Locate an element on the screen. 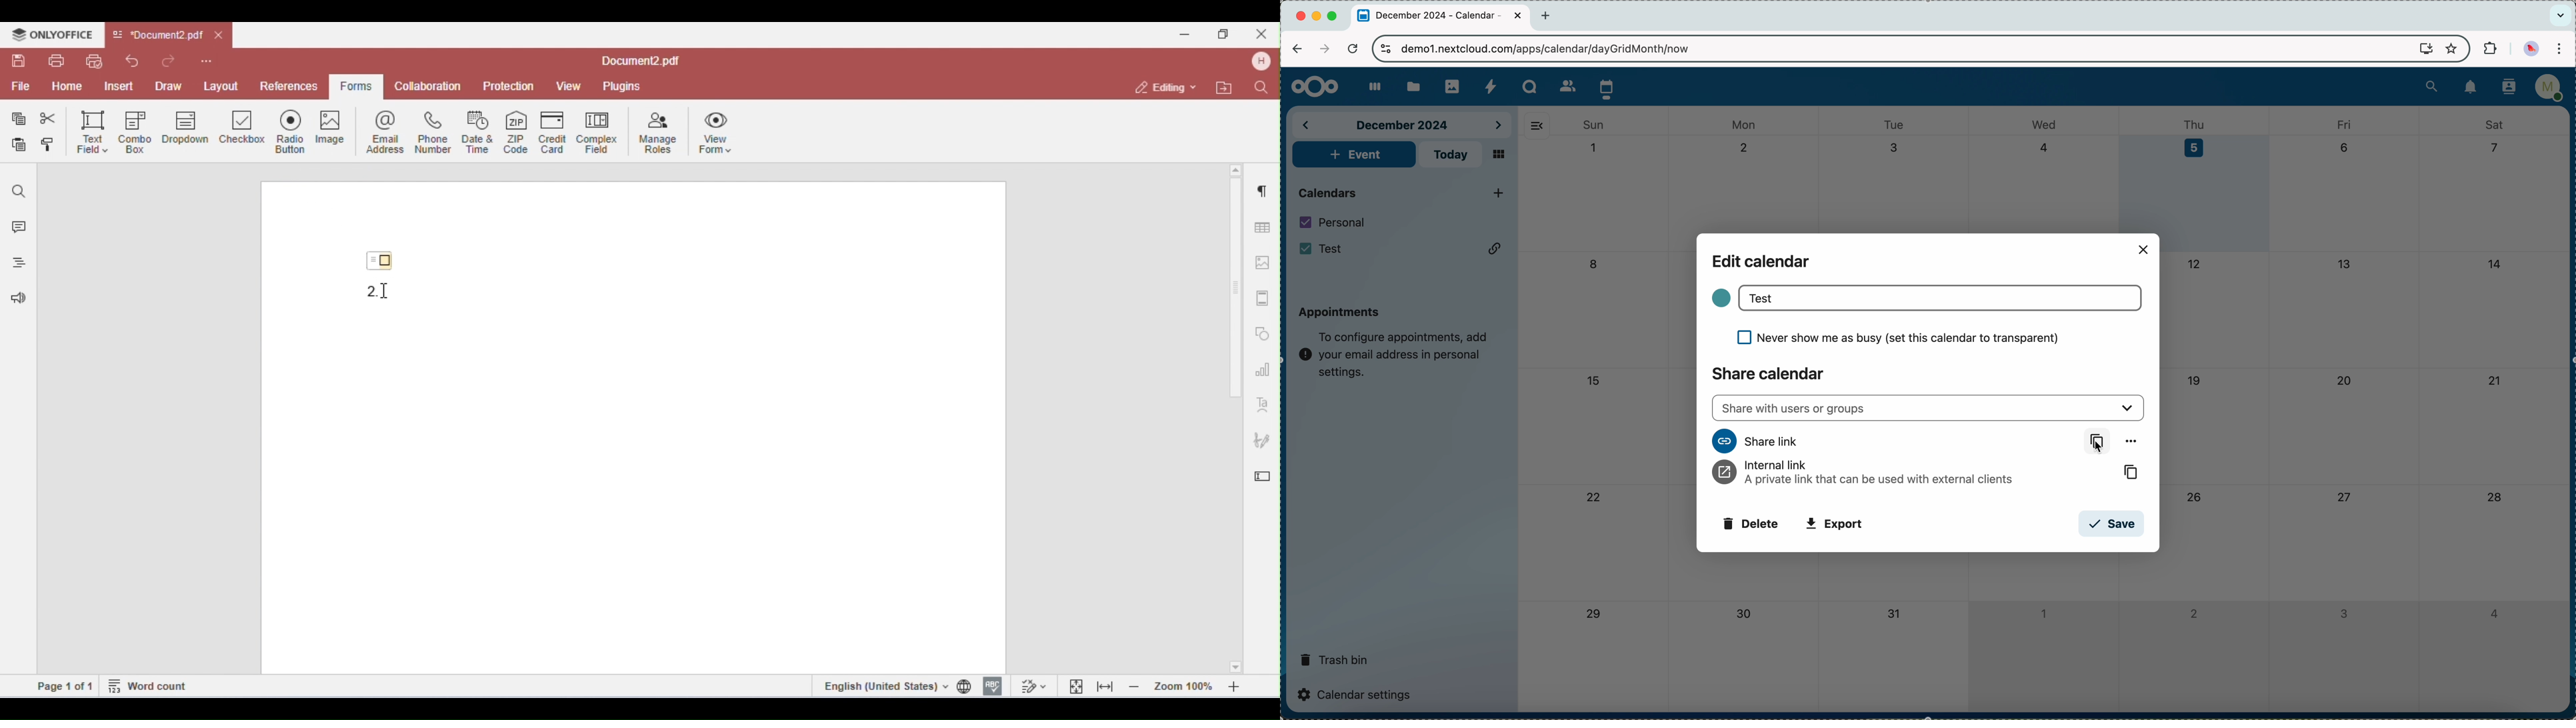 This screenshot has height=728, width=2576. internal link is located at coordinates (1863, 474).